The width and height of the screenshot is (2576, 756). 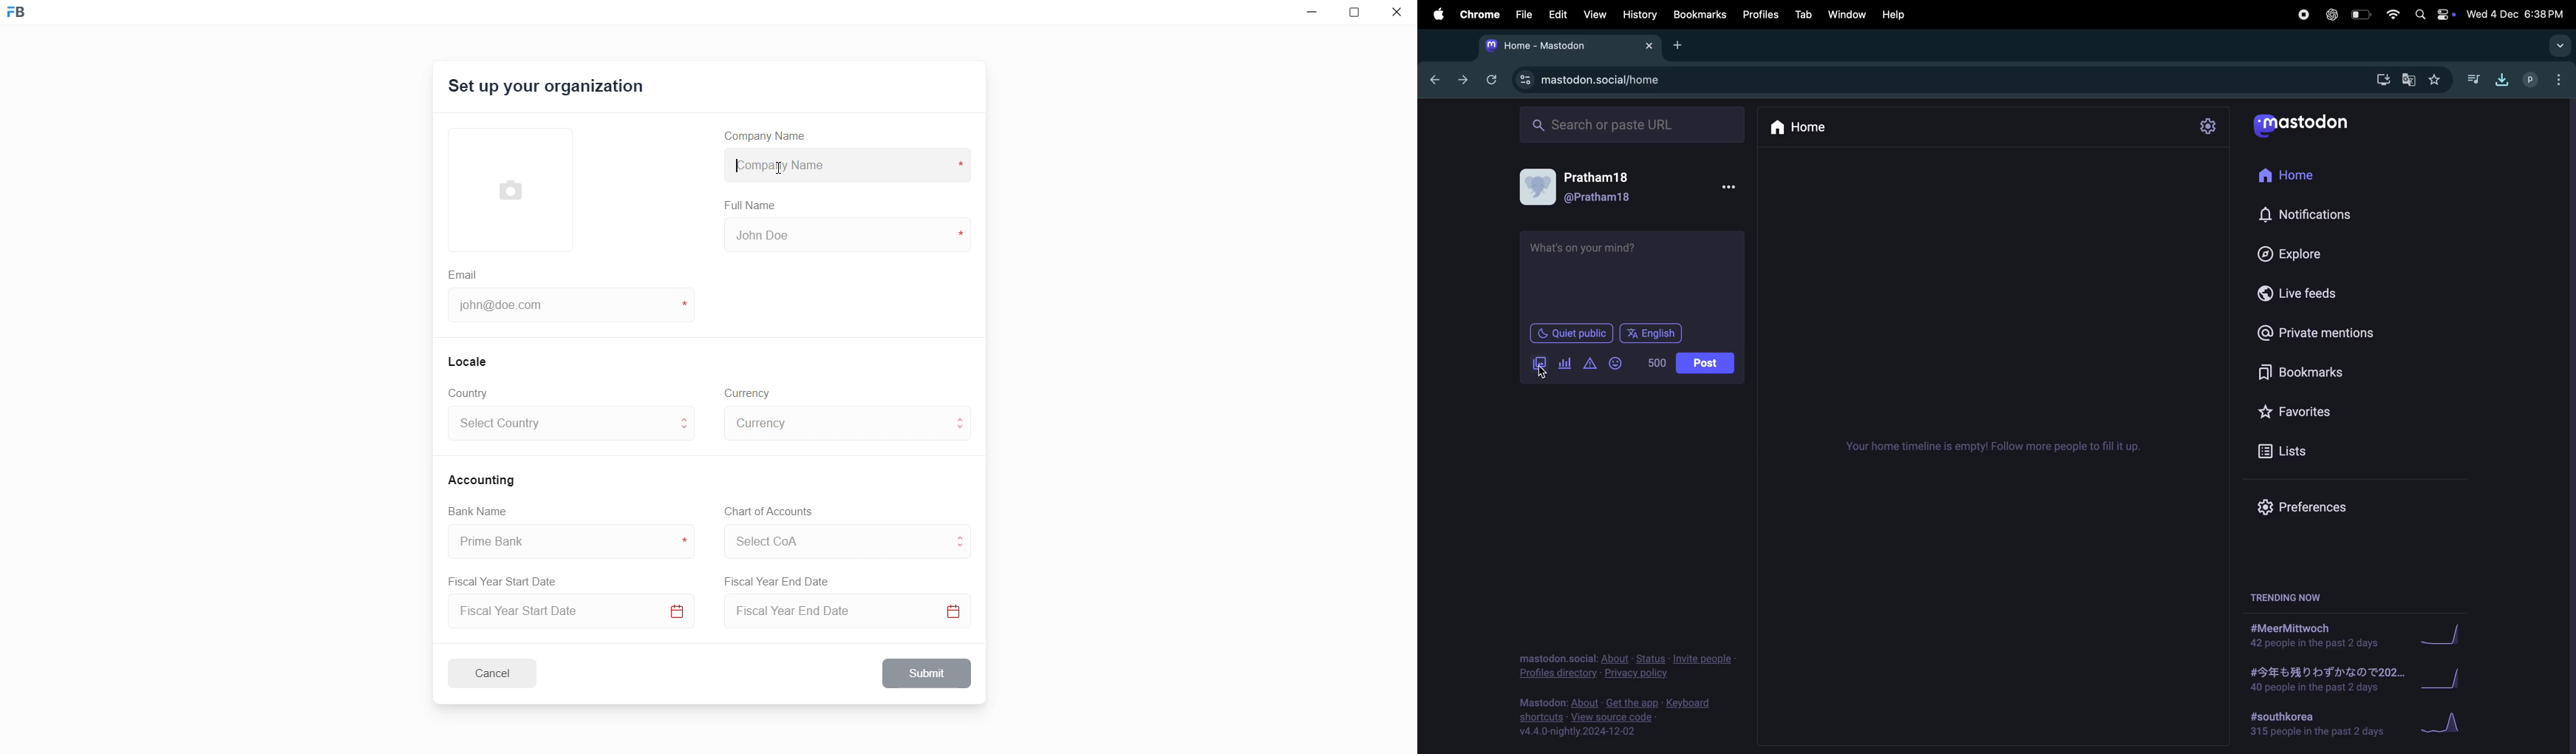 I want to click on Cancel , so click(x=502, y=673).